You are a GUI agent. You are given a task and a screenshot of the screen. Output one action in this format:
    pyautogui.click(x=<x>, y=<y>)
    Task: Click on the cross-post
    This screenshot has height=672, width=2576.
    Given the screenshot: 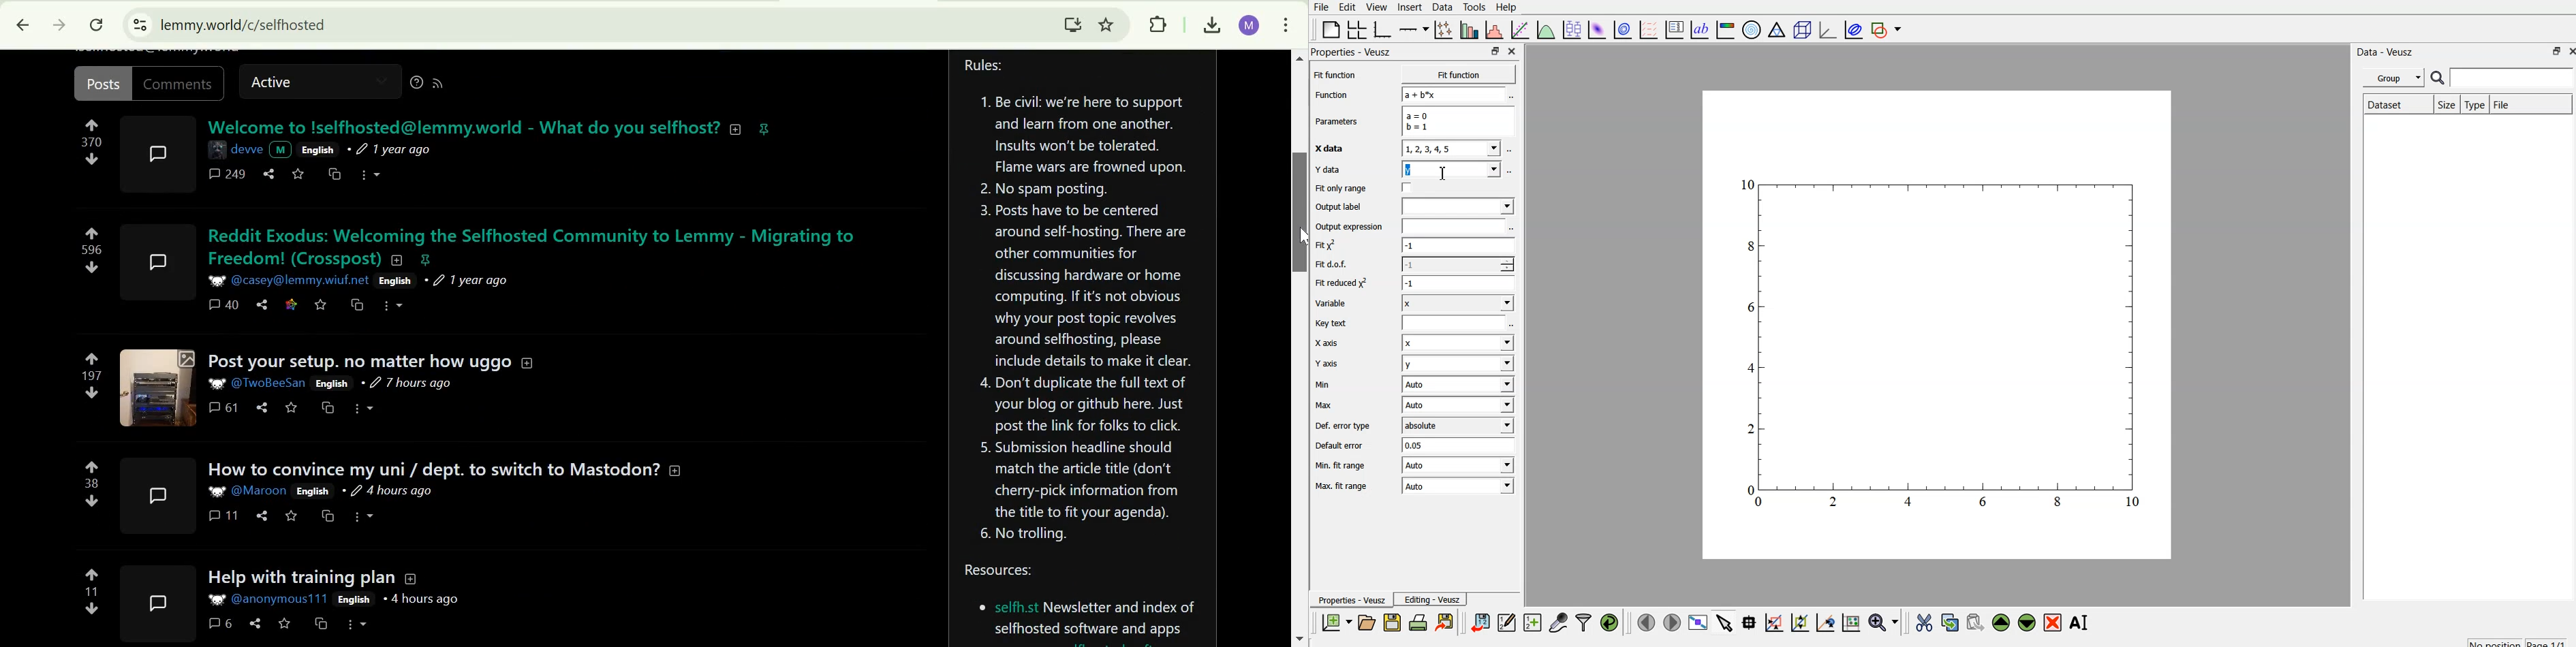 What is the action you would take?
    pyautogui.click(x=328, y=516)
    